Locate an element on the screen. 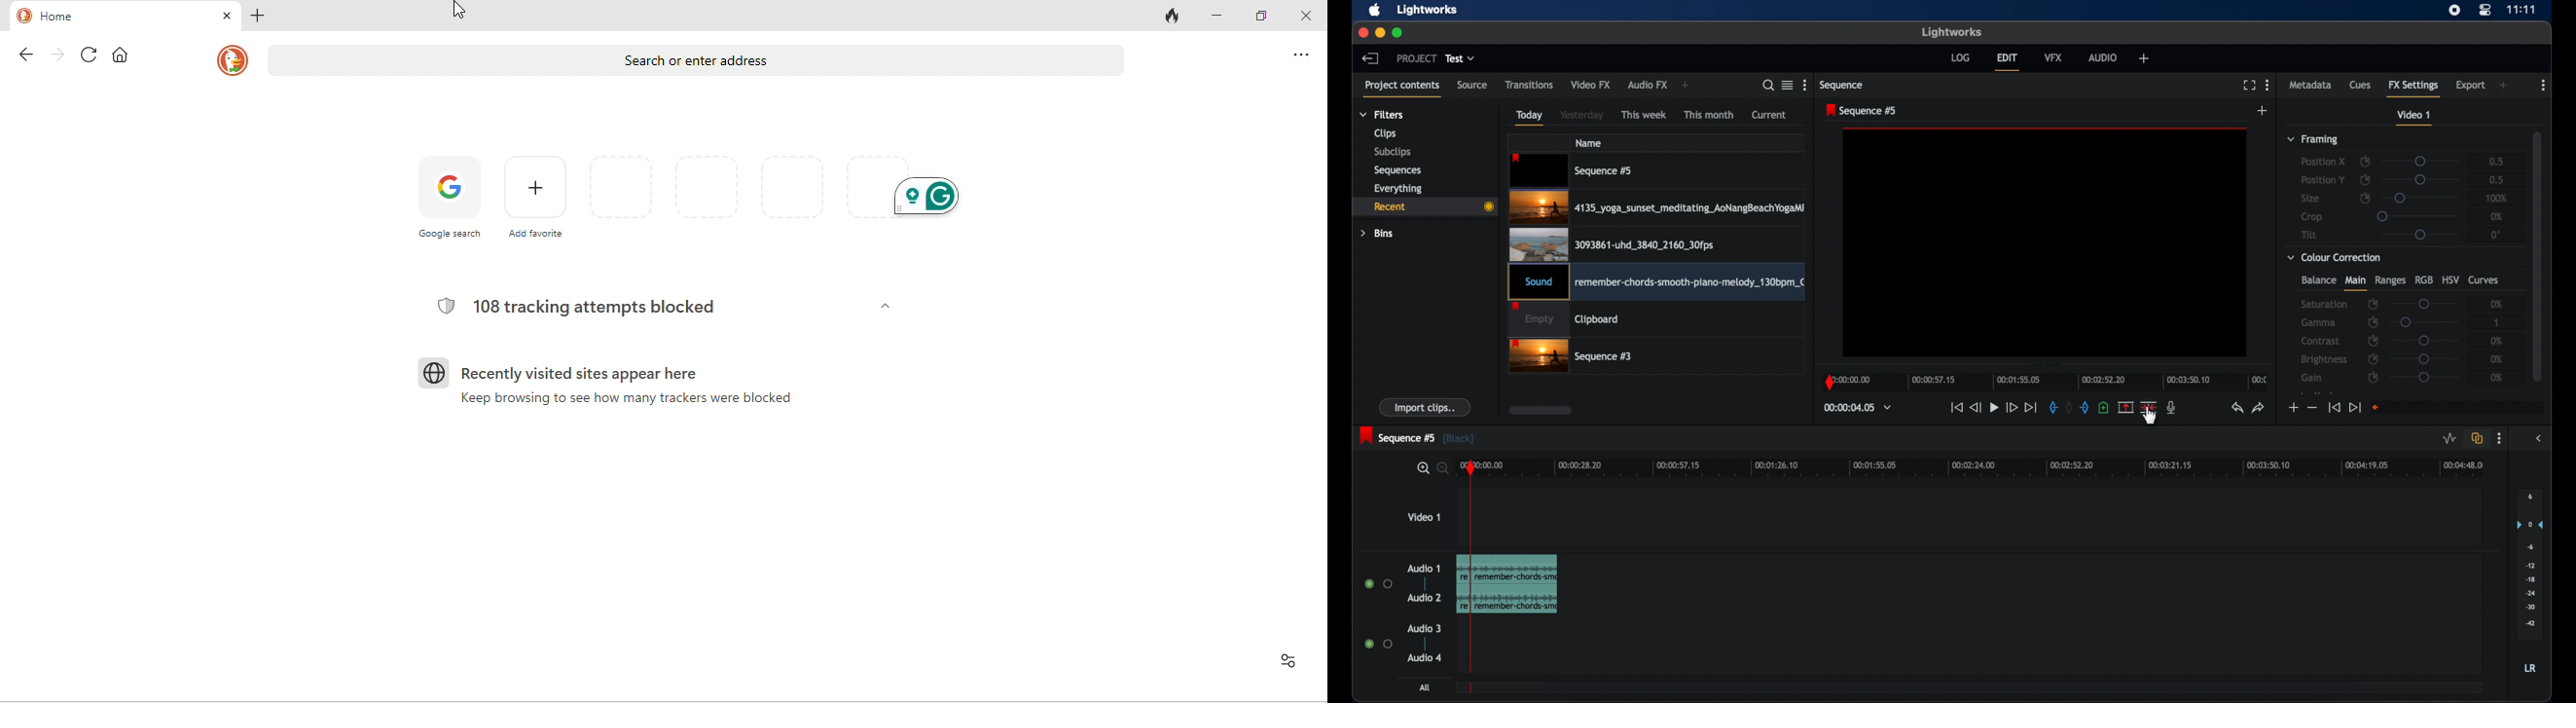 This screenshot has width=2576, height=728. add is located at coordinates (2504, 85).